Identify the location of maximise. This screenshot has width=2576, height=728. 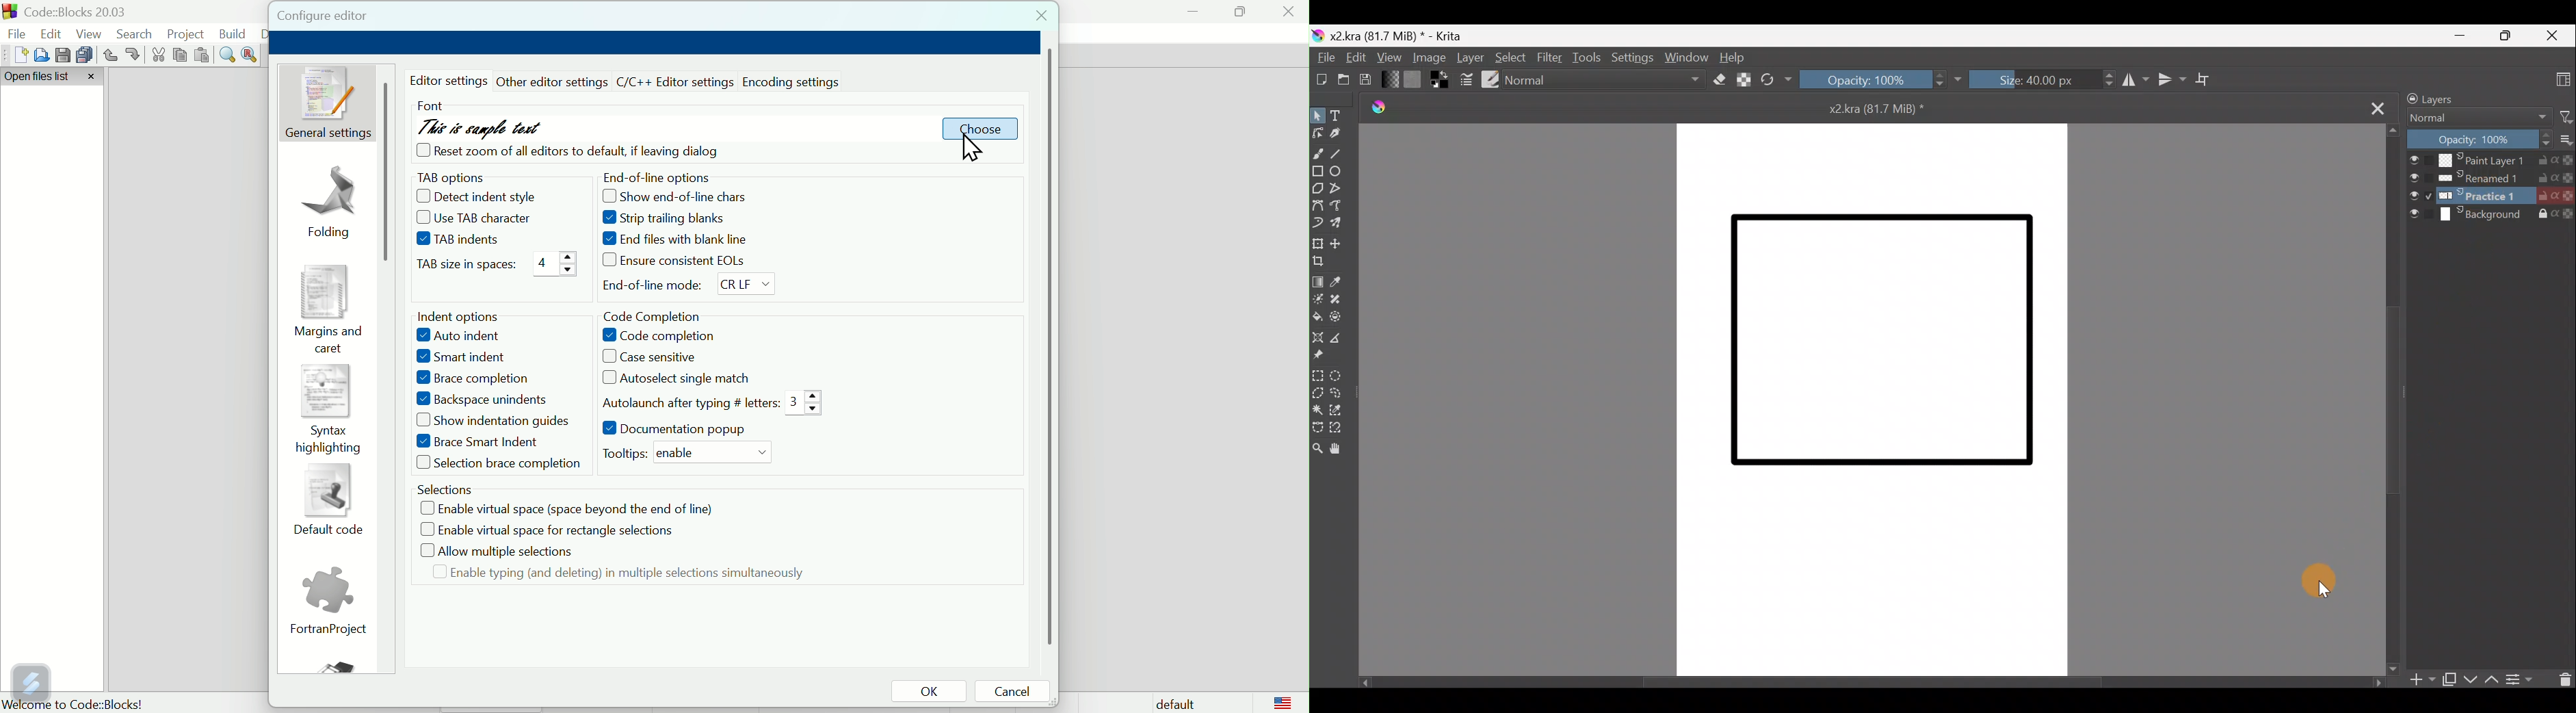
(1239, 11).